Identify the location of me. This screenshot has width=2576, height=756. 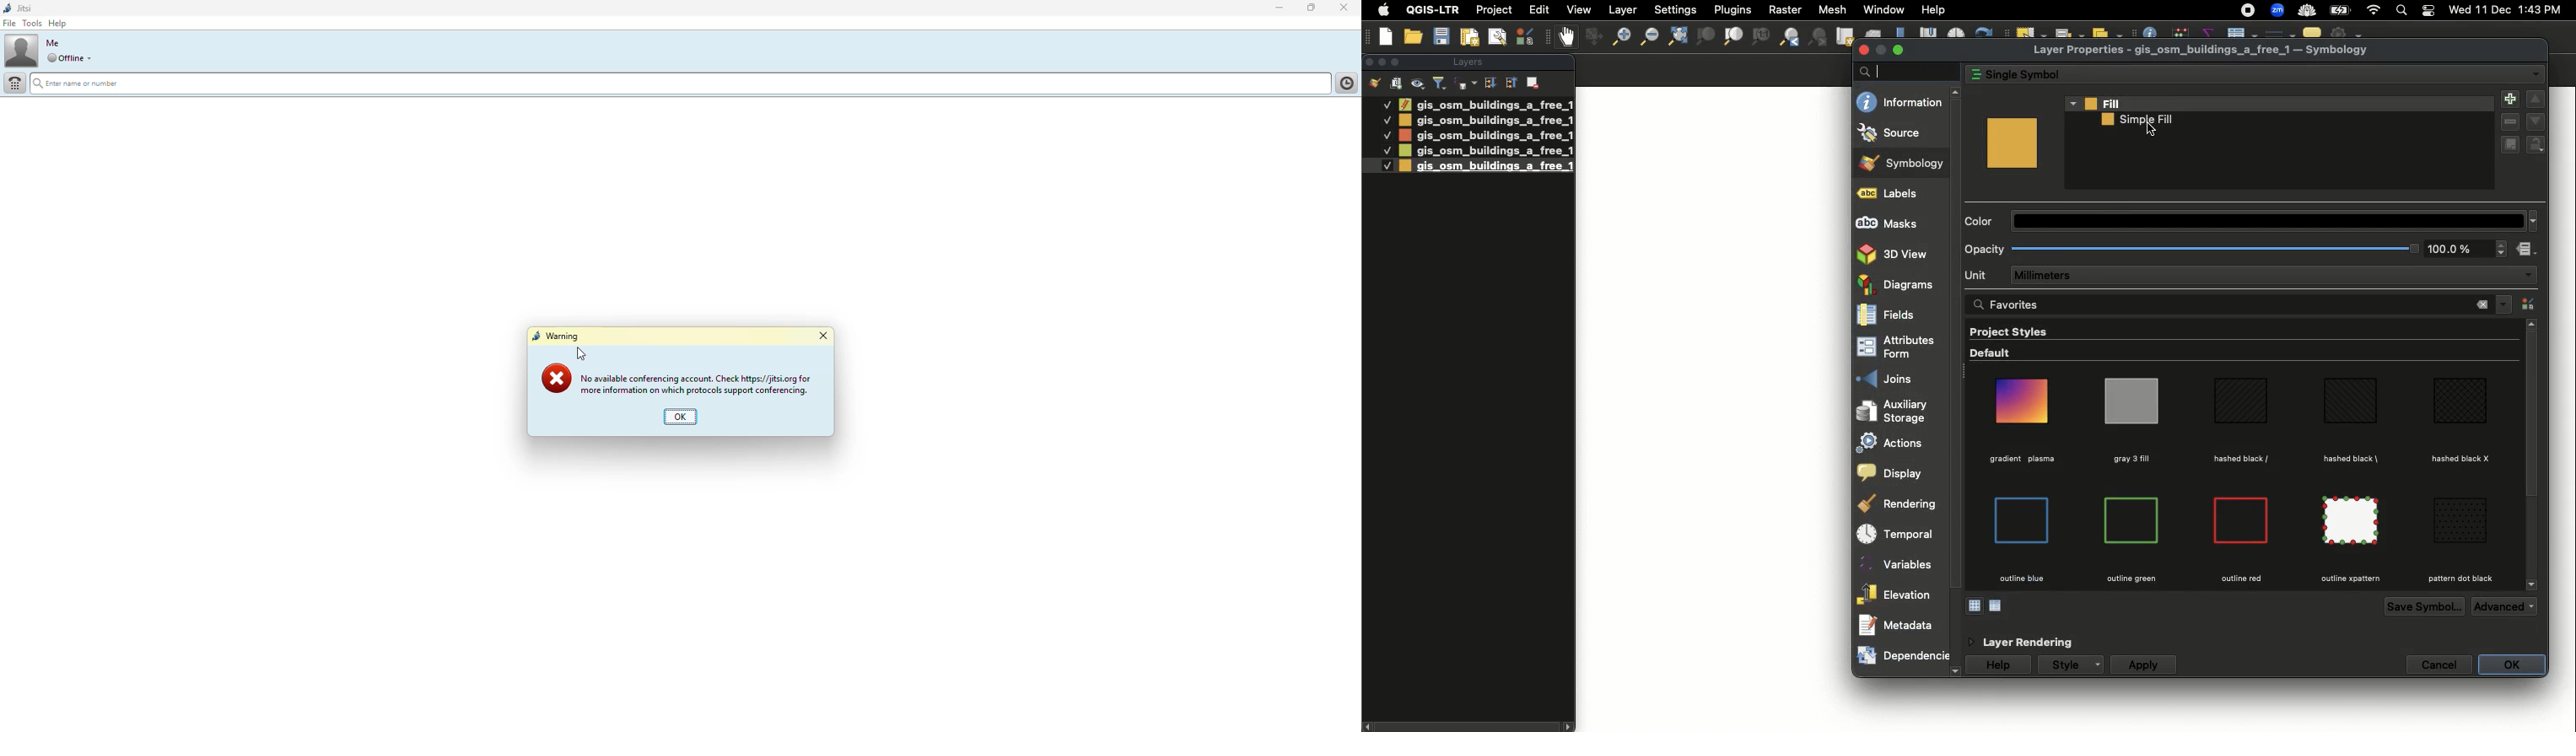
(57, 43).